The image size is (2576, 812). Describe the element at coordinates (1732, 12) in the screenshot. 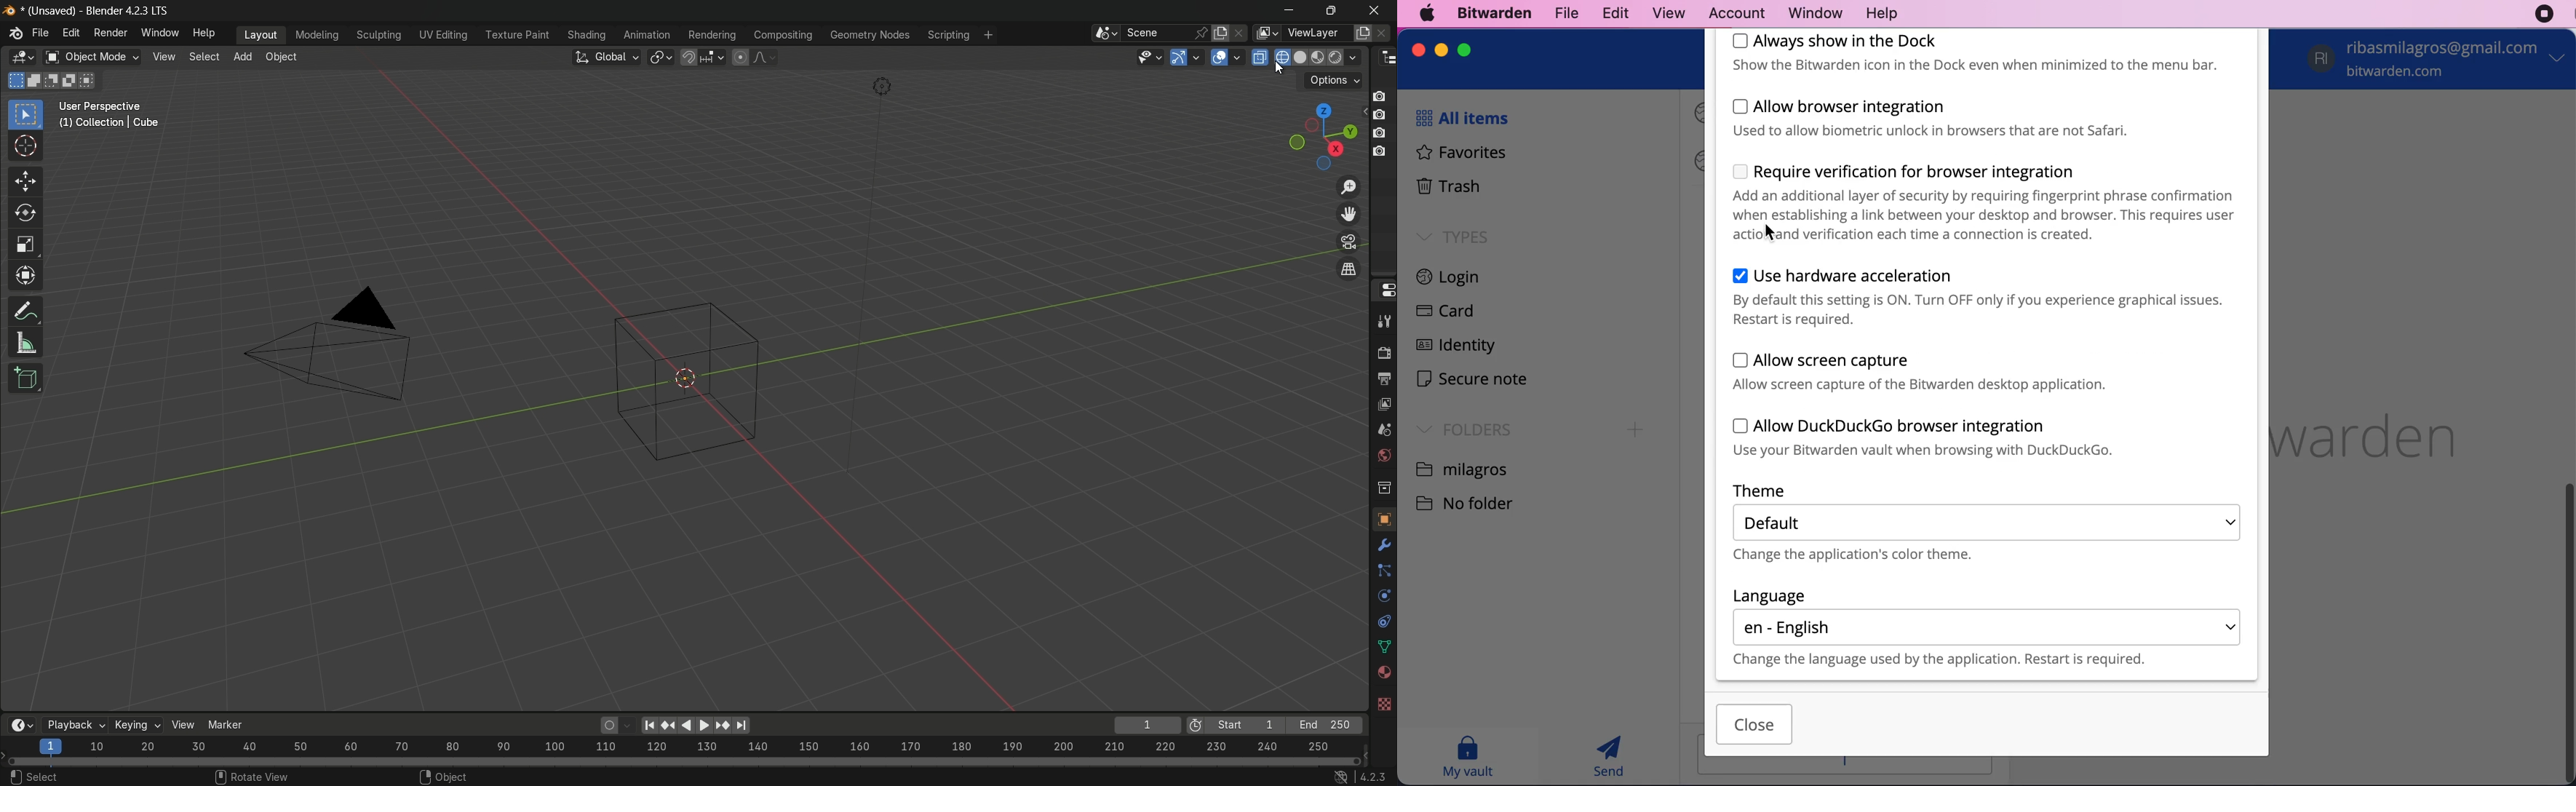

I see `account` at that location.